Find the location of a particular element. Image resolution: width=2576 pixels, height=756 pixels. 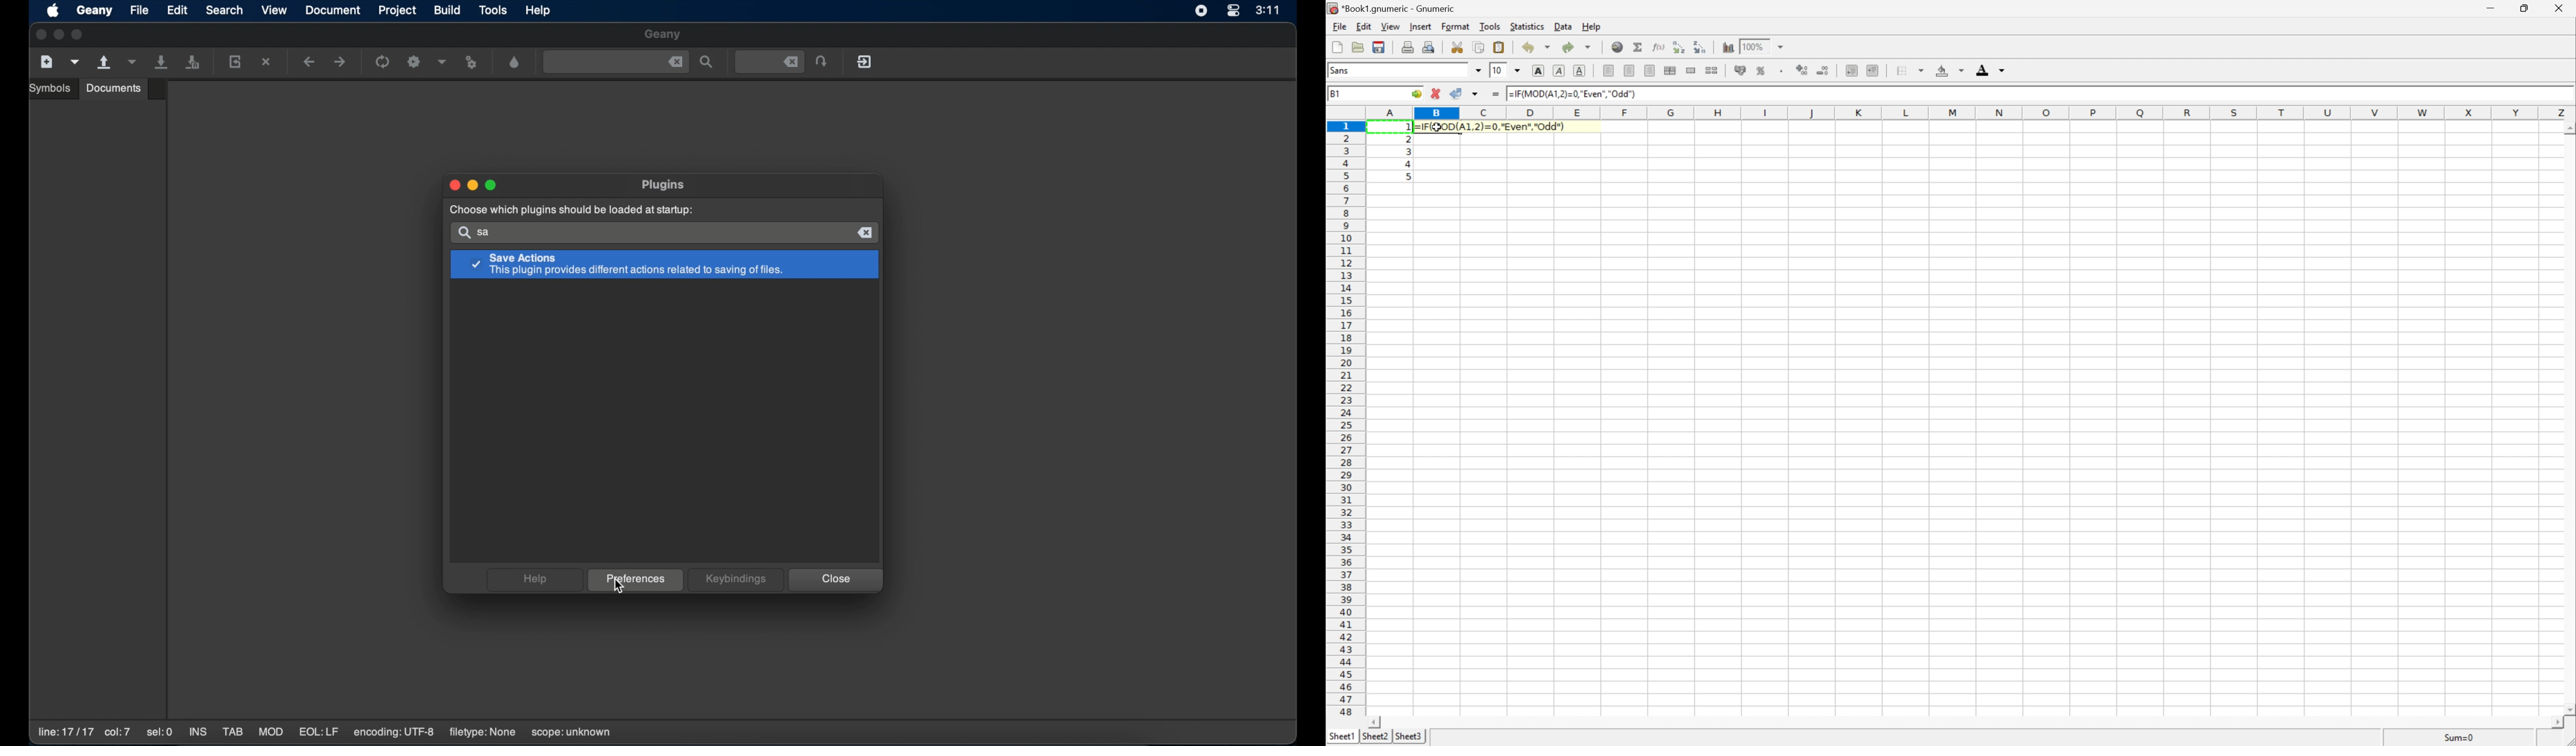

 is located at coordinates (2570, 131).